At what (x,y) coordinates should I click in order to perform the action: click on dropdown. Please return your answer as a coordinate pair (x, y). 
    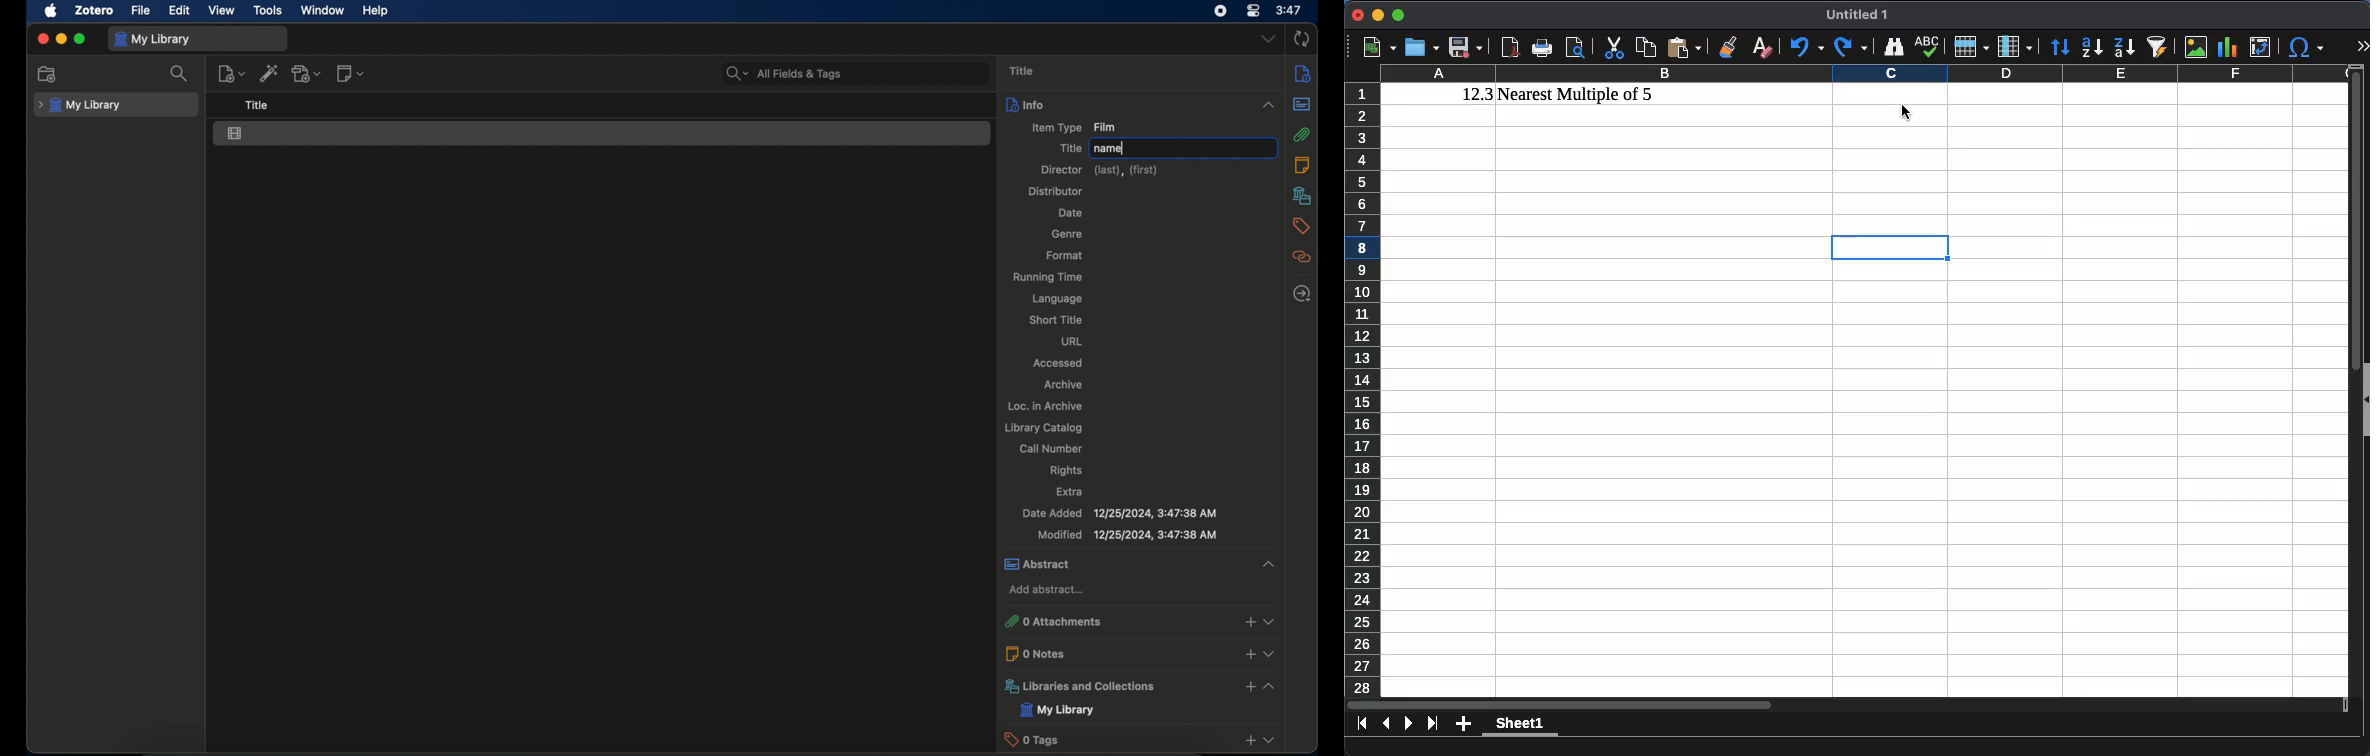
    Looking at the image, I should click on (1275, 738).